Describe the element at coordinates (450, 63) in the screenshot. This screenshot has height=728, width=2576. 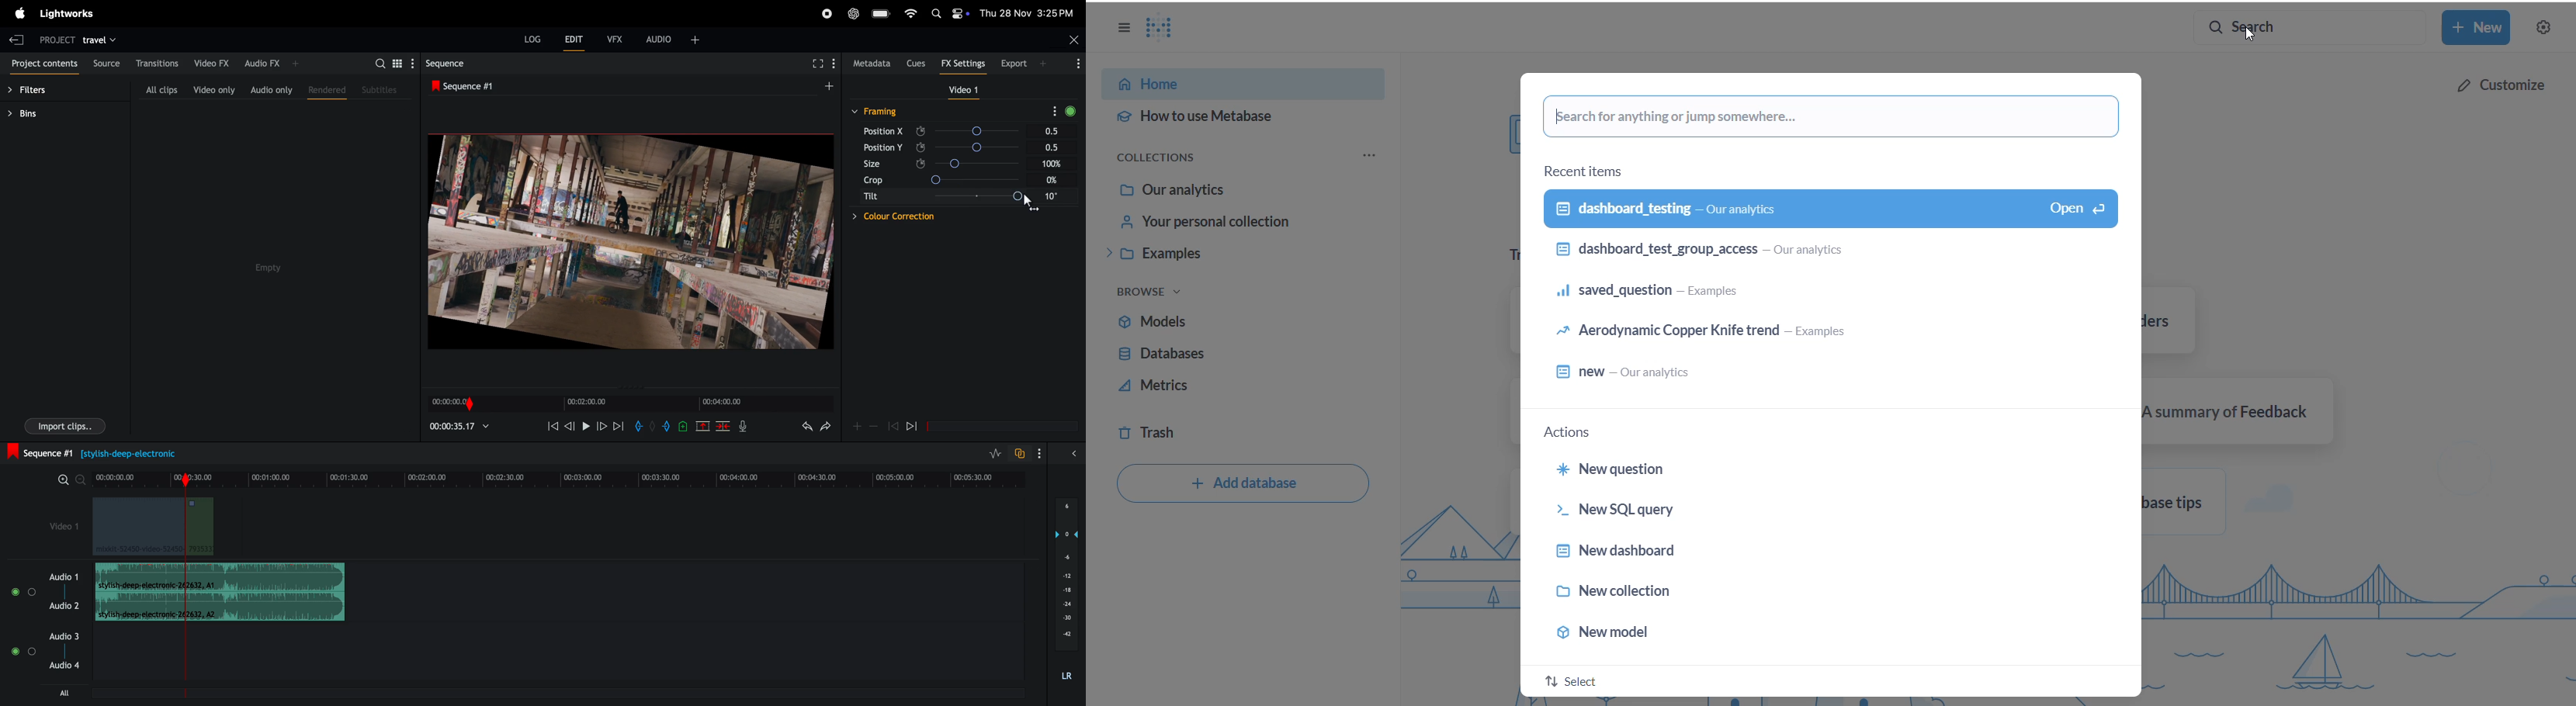
I see `sequences` at that location.